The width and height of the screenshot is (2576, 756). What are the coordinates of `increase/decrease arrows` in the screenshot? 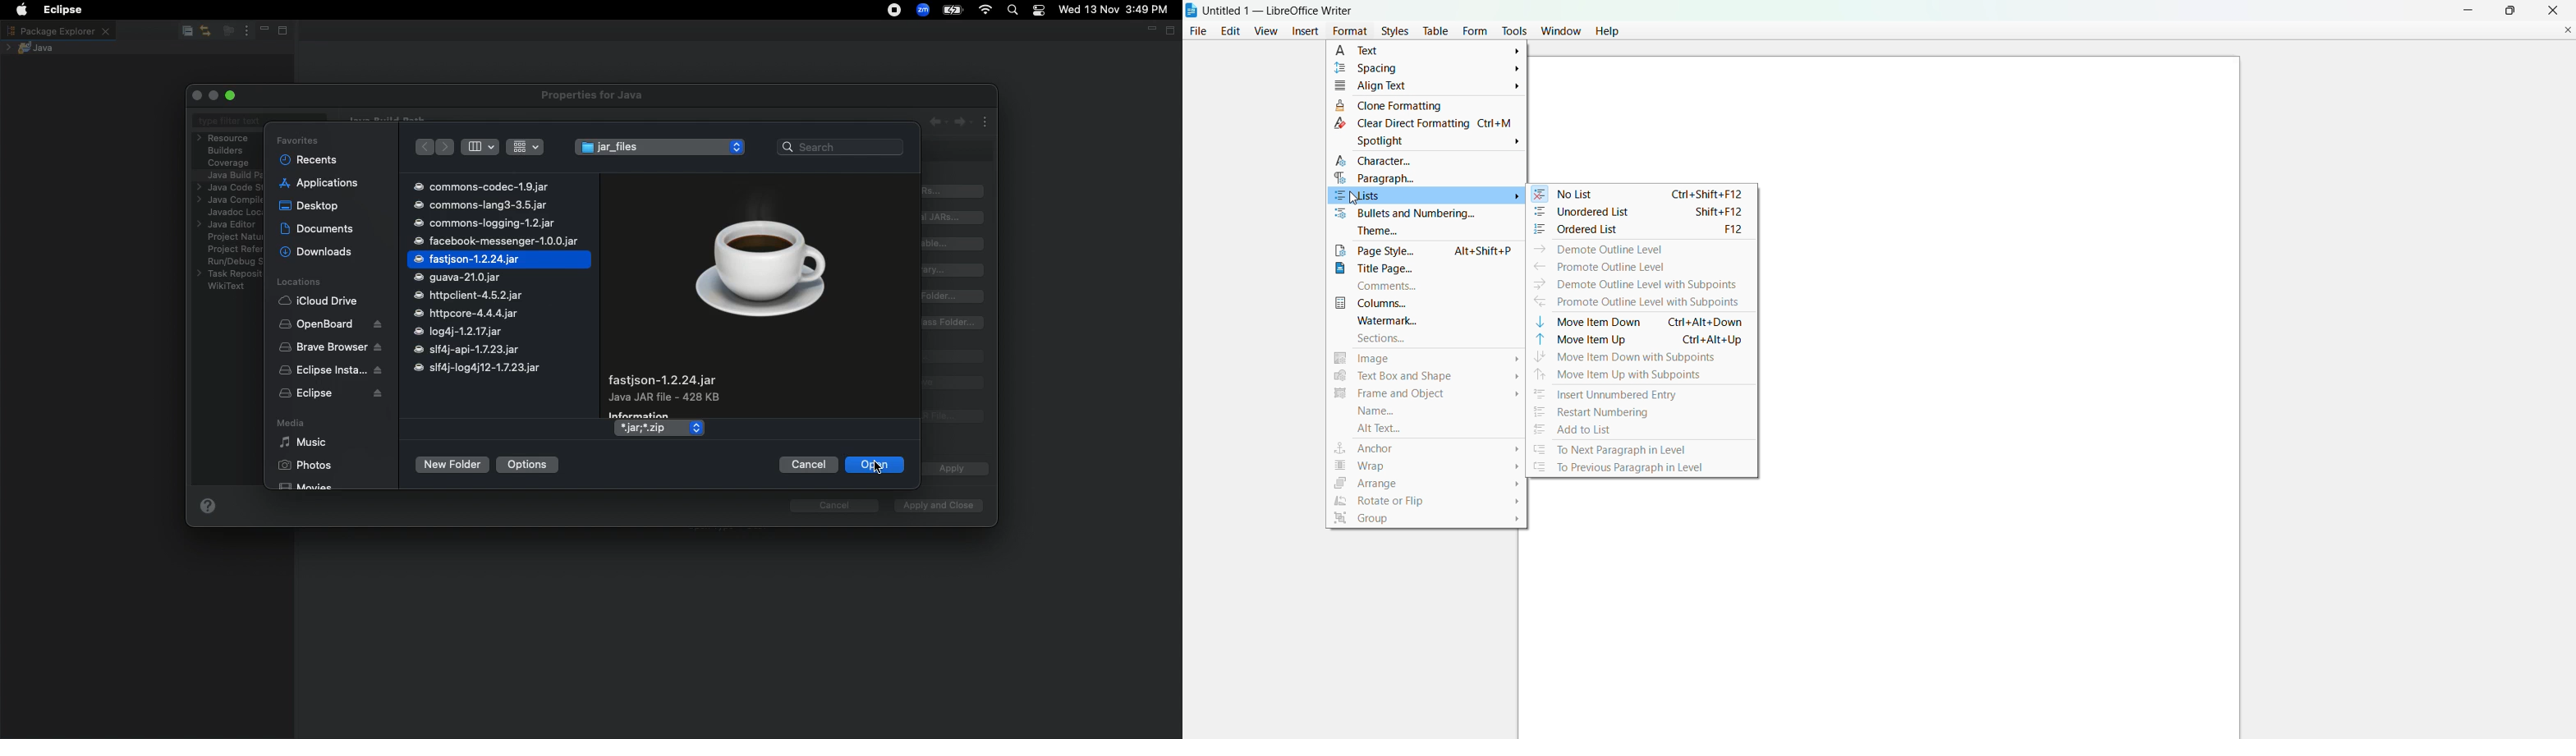 It's located at (696, 428).